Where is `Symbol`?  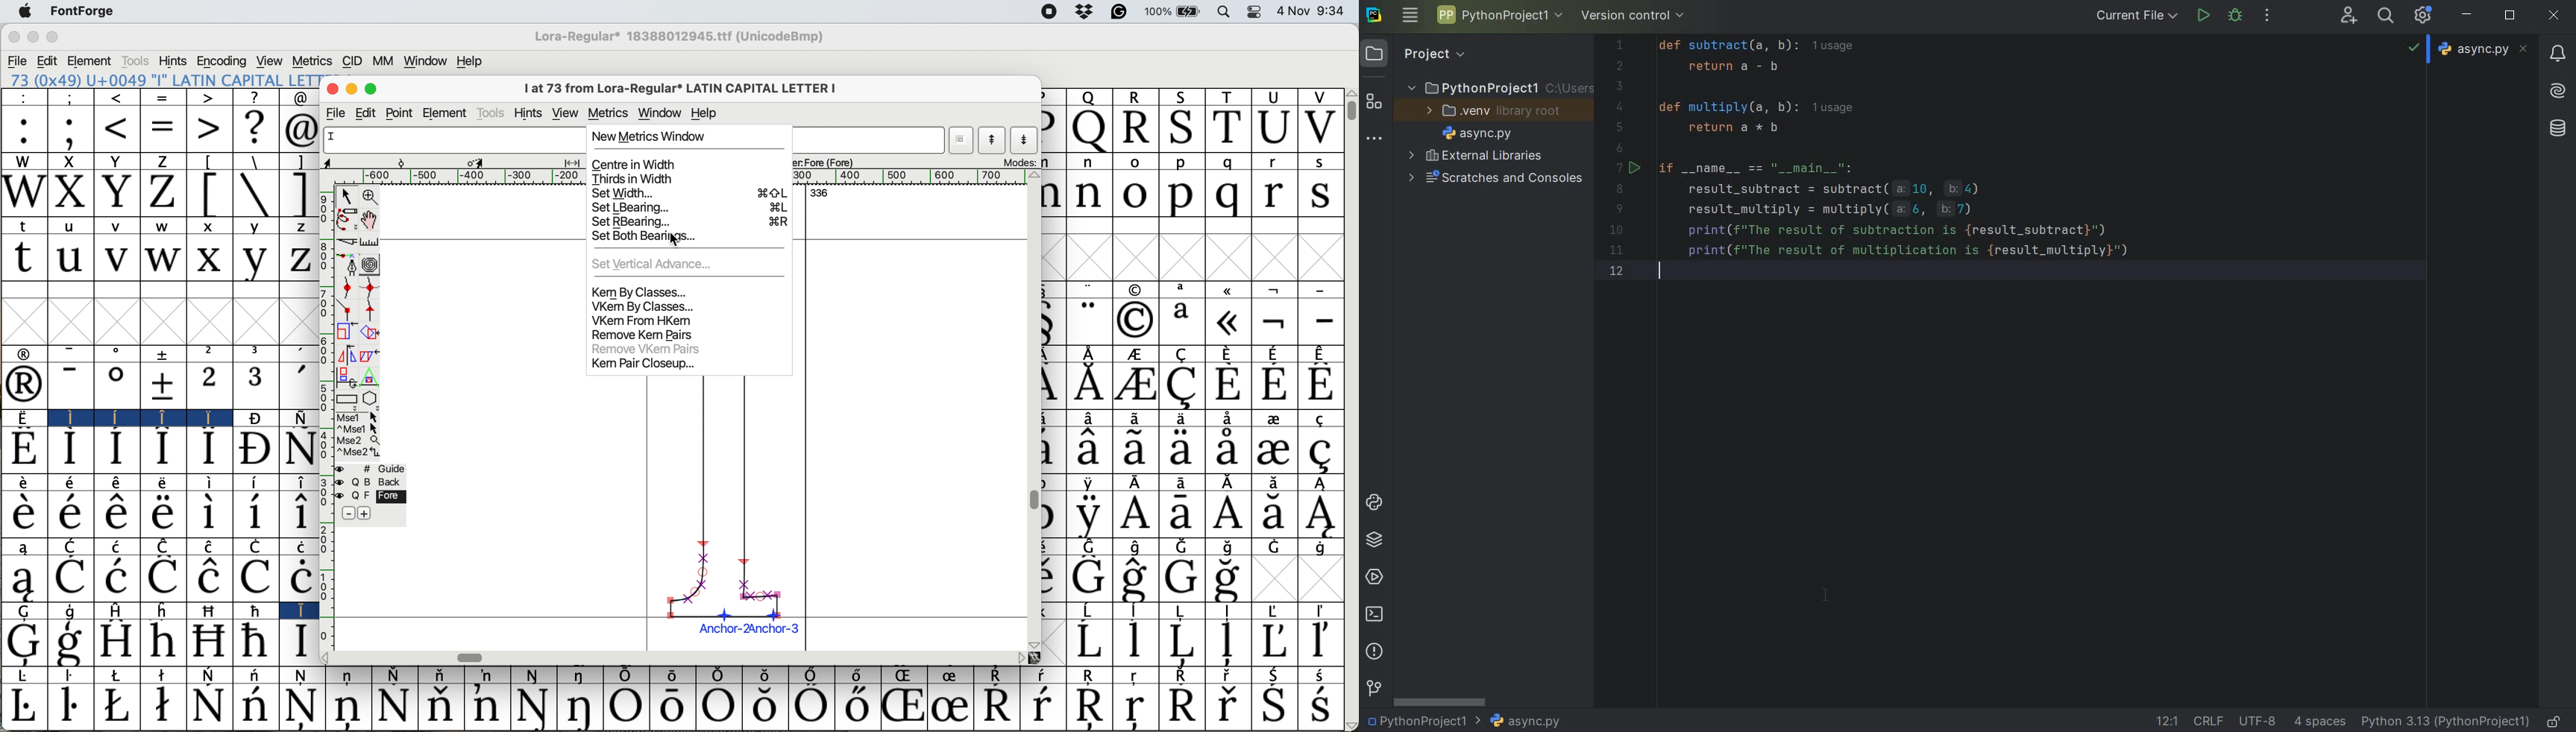
Symbol is located at coordinates (1136, 386).